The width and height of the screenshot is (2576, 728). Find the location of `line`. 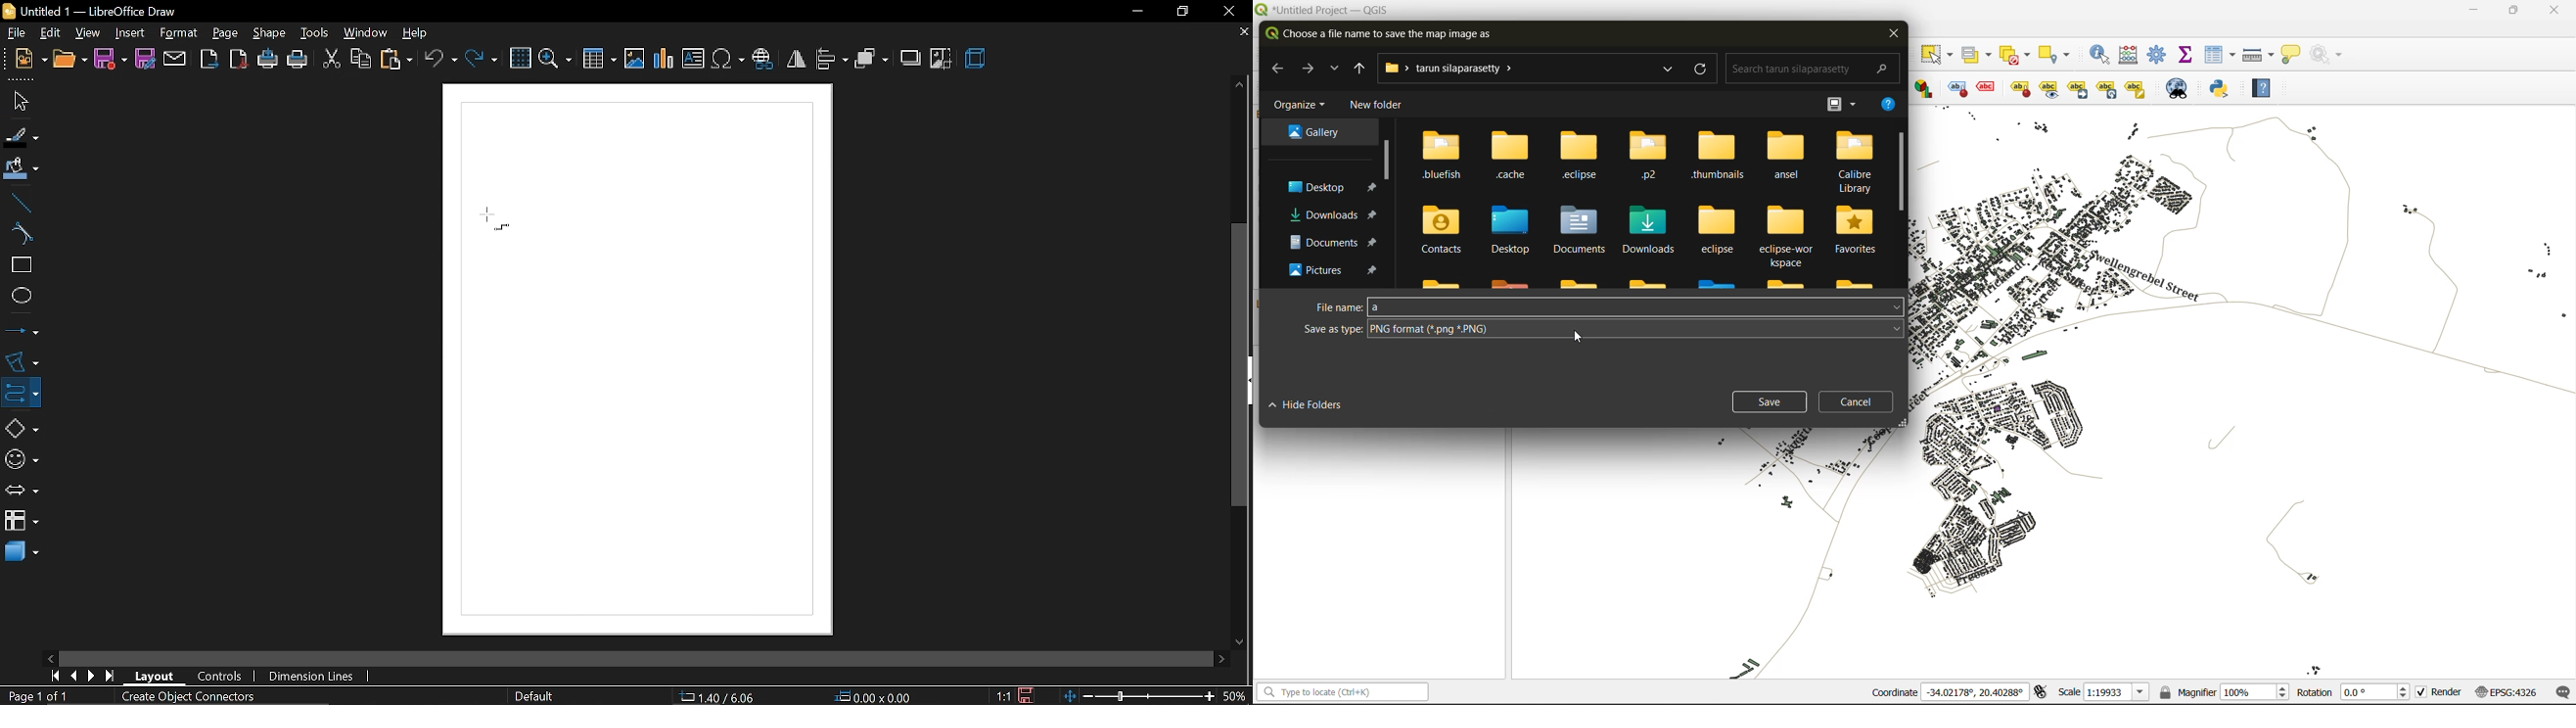

line is located at coordinates (18, 201).